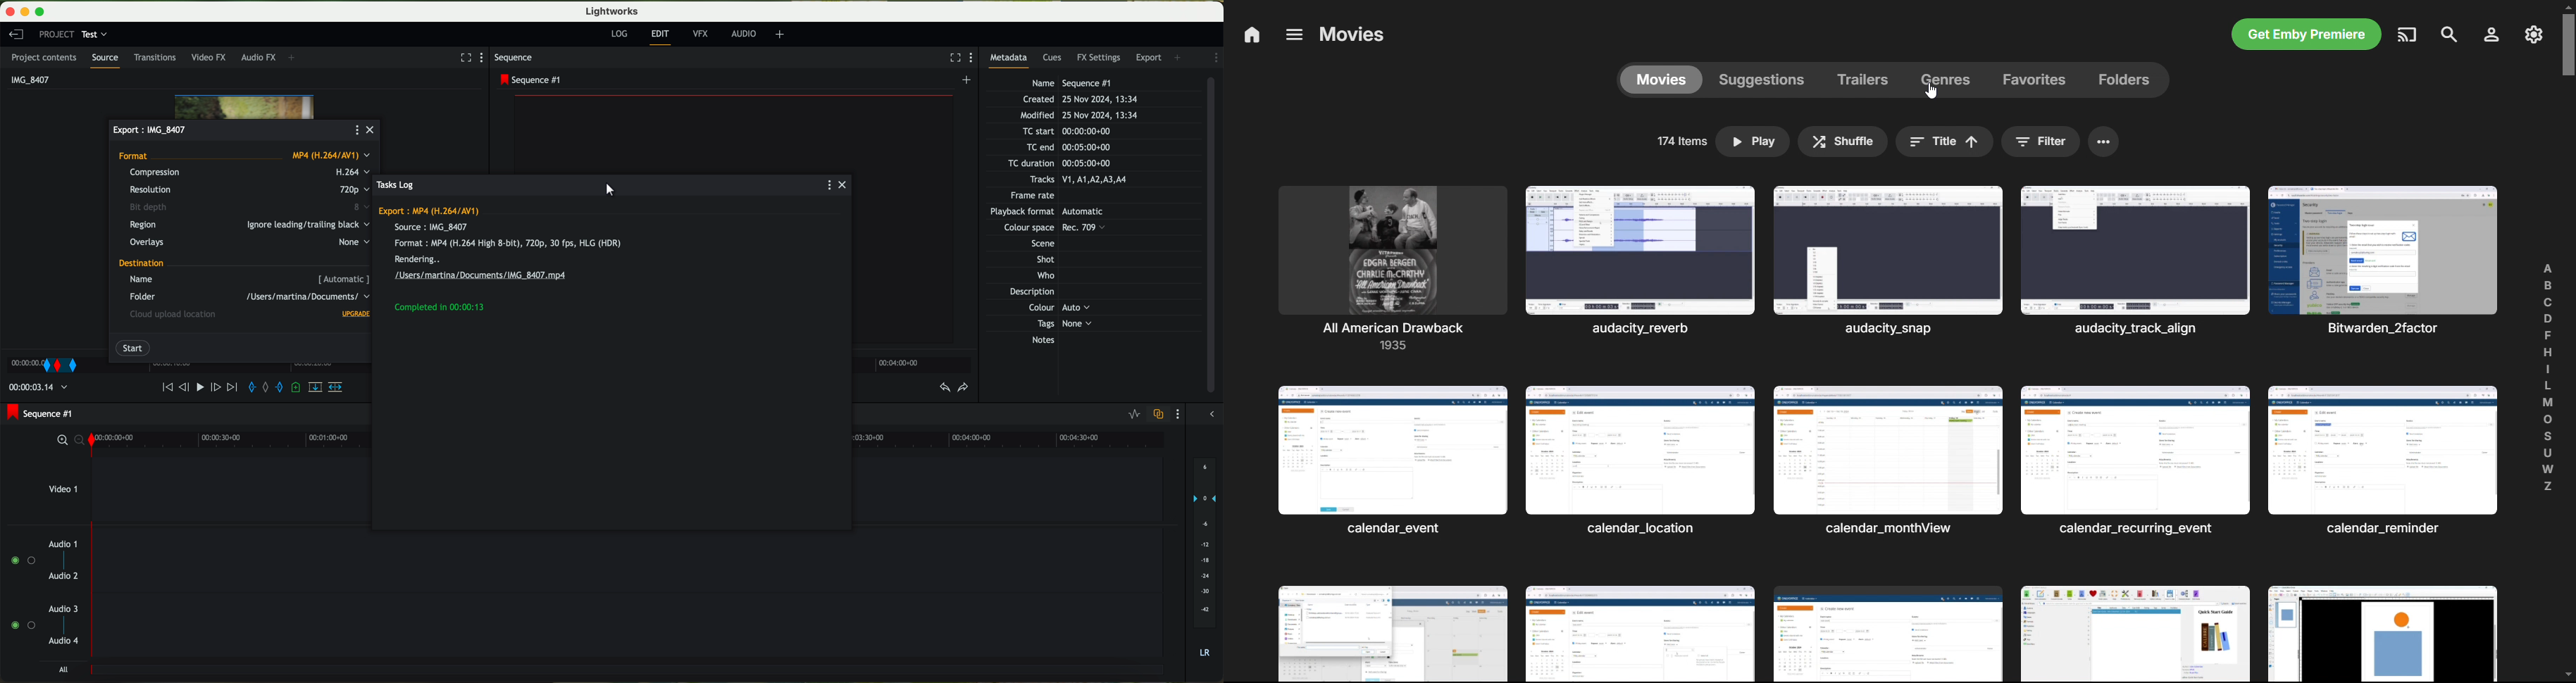 The height and width of the screenshot is (700, 2576). What do you see at coordinates (21, 593) in the screenshot?
I see `enable audio tracks` at bounding box center [21, 593].